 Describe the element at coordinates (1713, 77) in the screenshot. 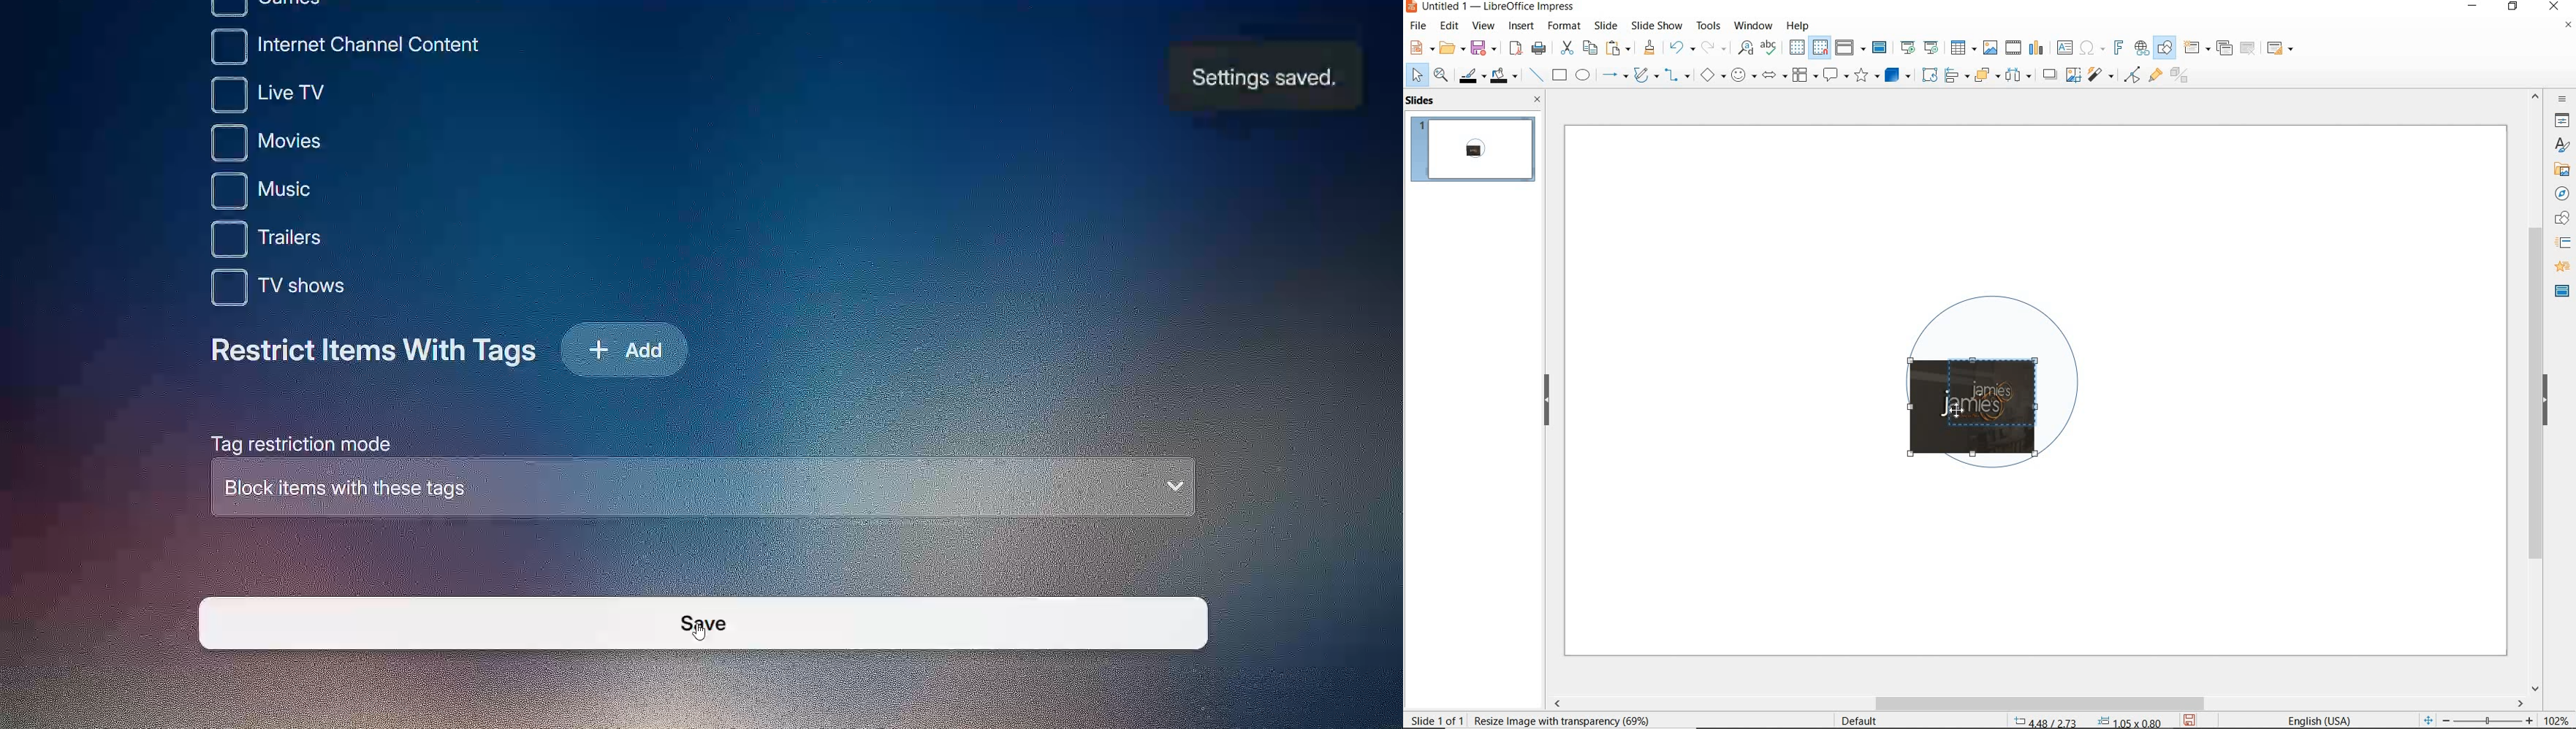

I see `basic shapes` at that location.